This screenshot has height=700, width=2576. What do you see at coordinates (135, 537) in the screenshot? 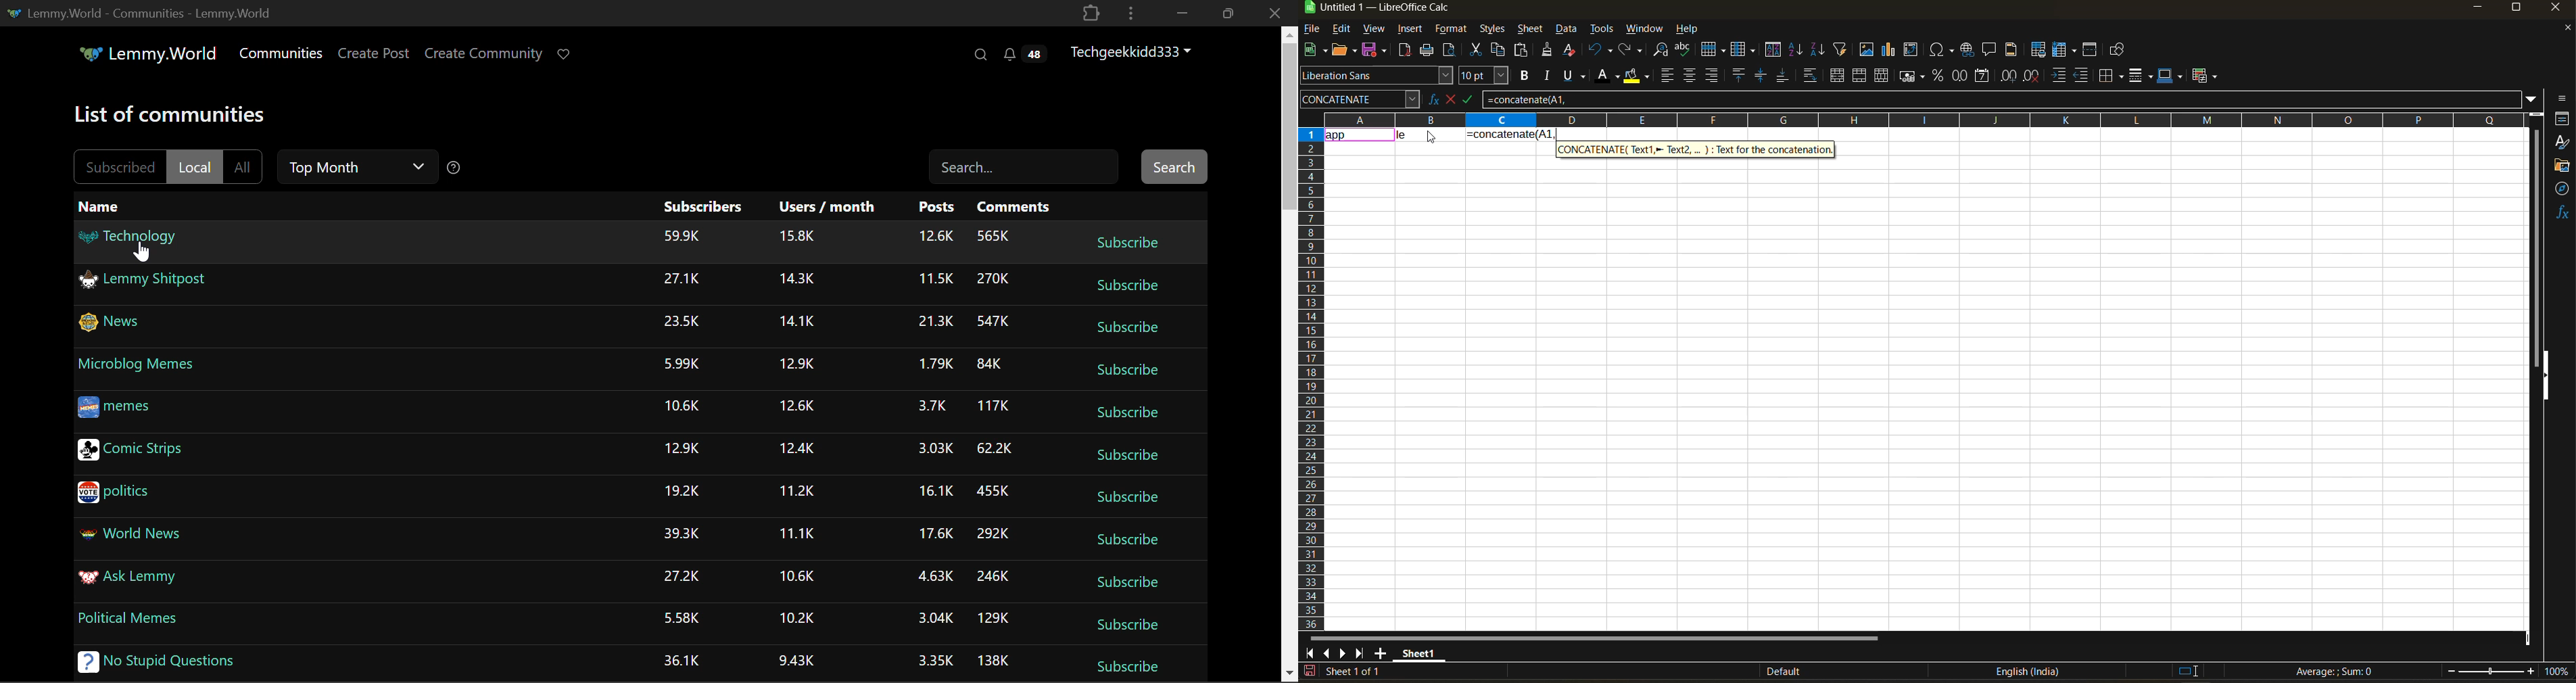
I see `World News` at bounding box center [135, 537].